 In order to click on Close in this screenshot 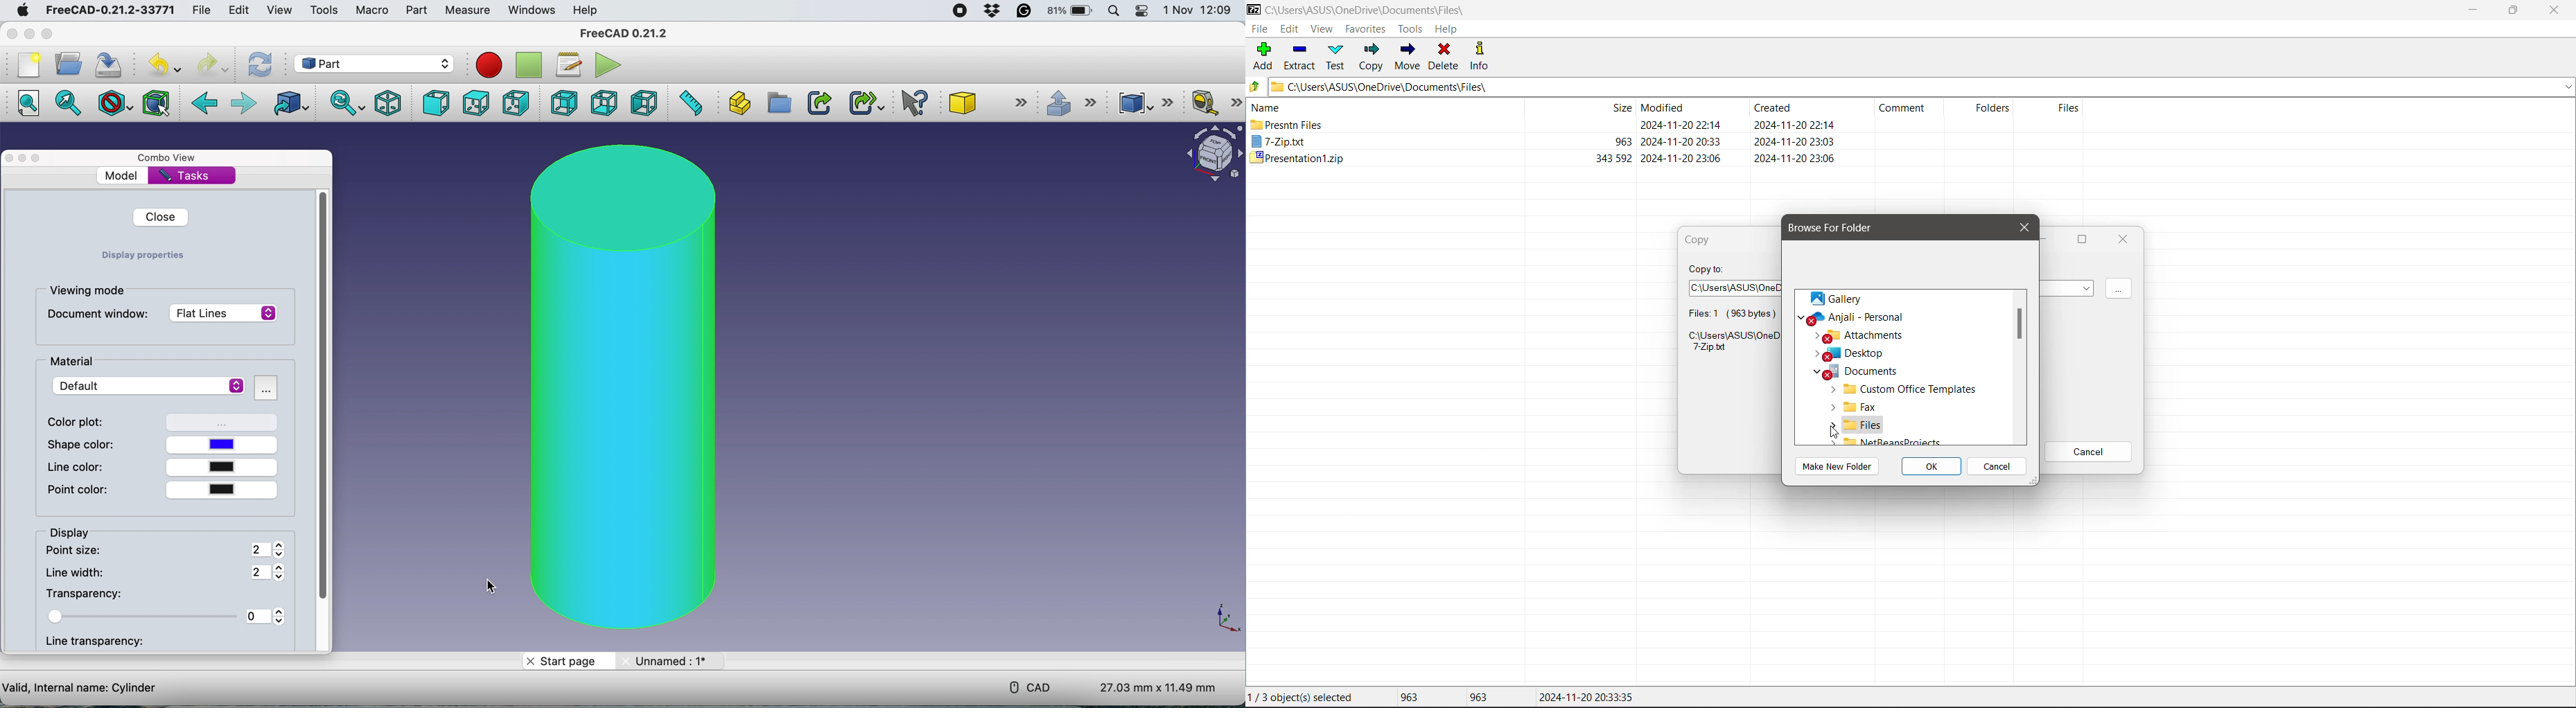, I will do `click(2555, 10)`.